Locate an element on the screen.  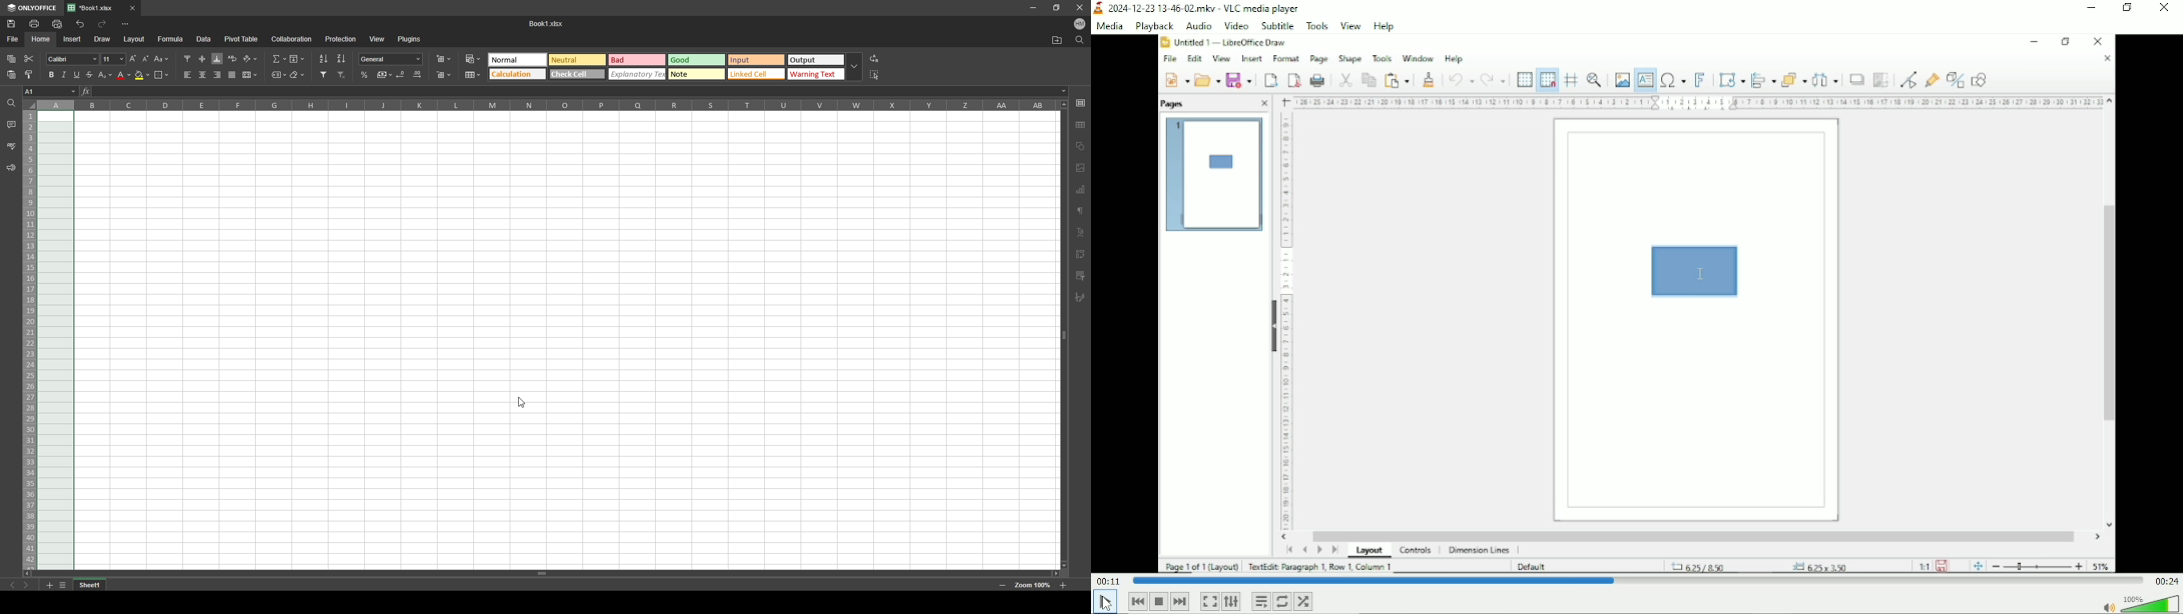
minimize is located at coordinates (1034, 8).